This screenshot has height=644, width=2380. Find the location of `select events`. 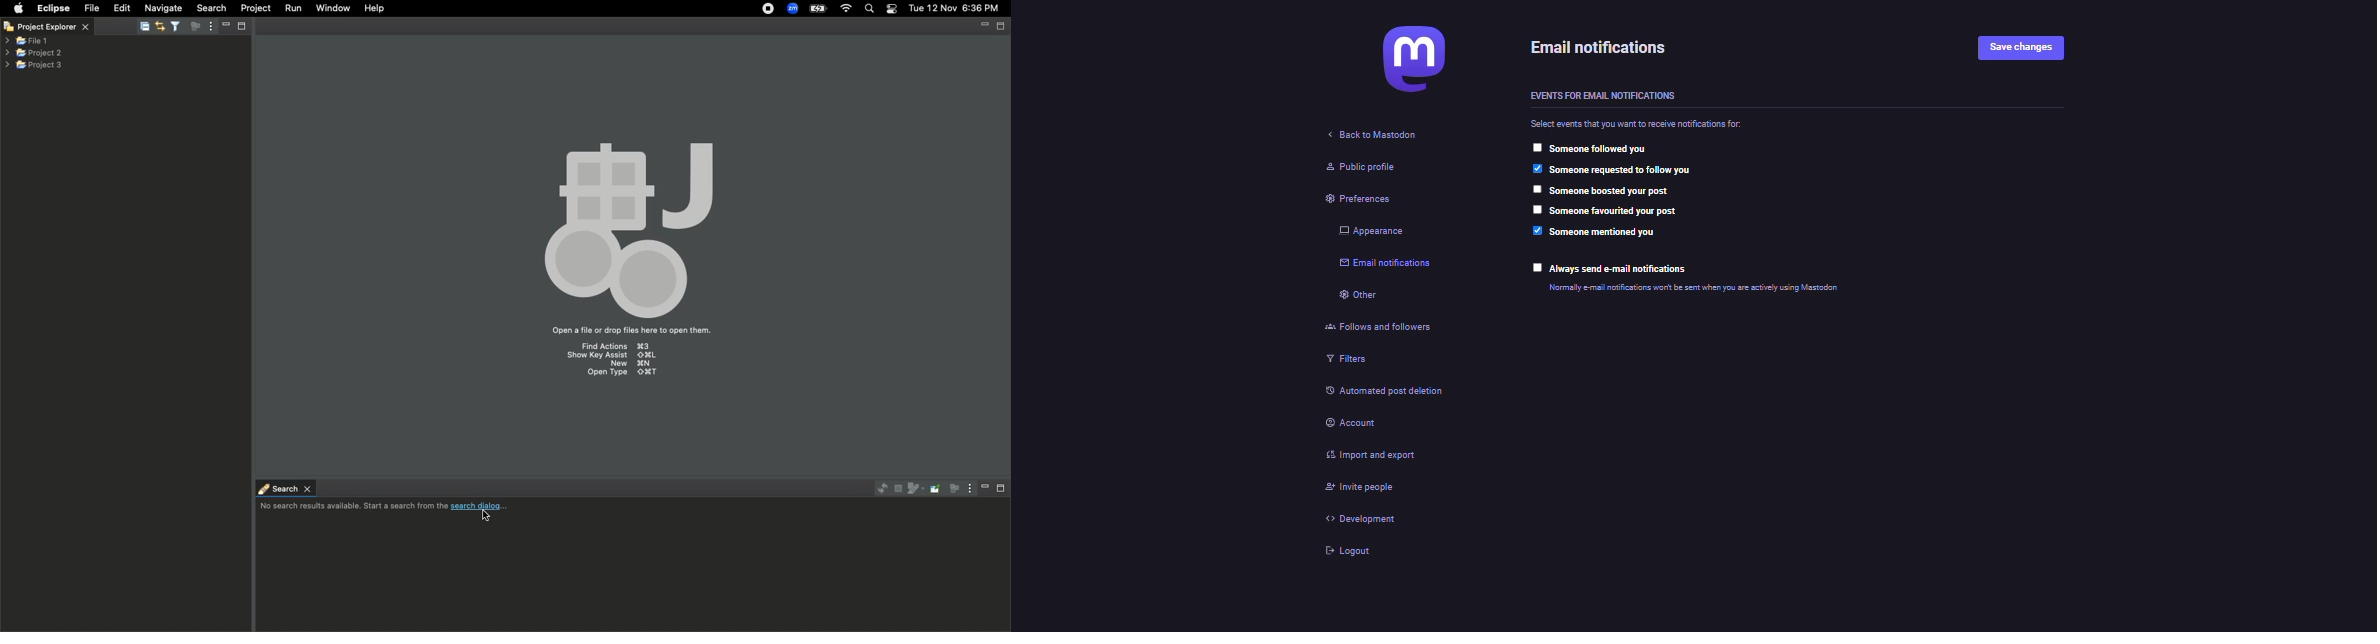

select events is located at coordinates (1639, 124).